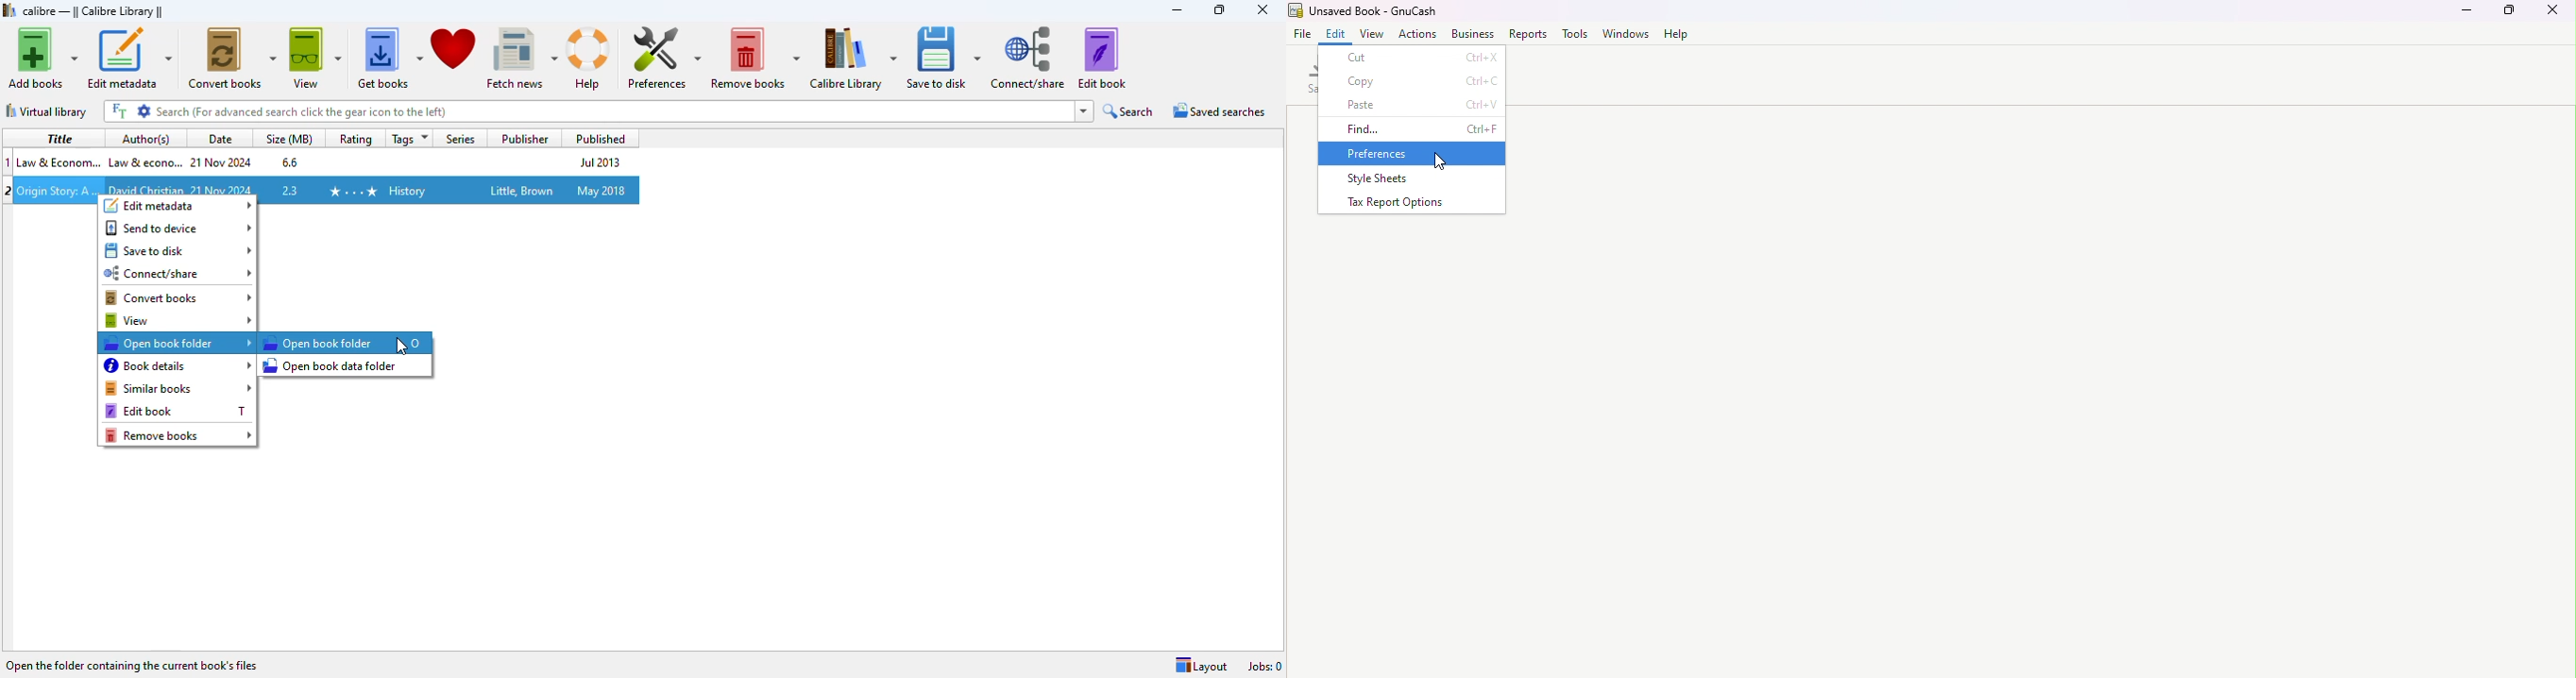 Image resolution: width=2576 pixels, height=700 pixels. I want to click on logo, so click(9, 9).